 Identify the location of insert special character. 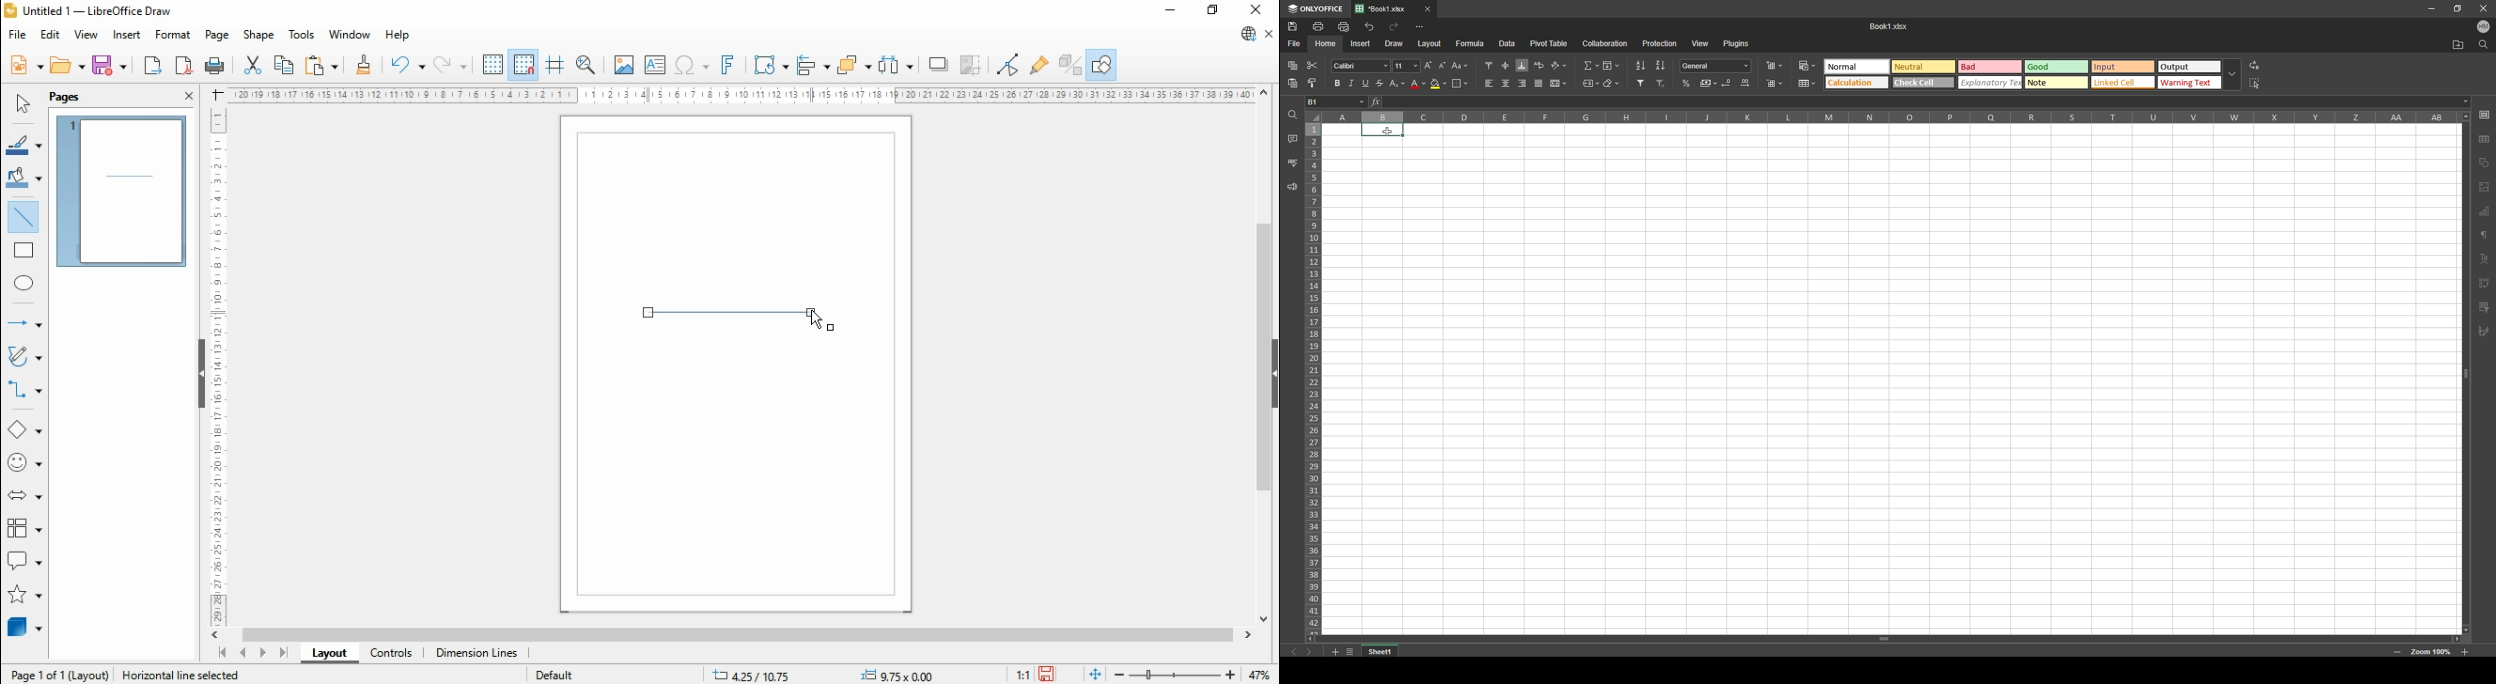
(690, 65).